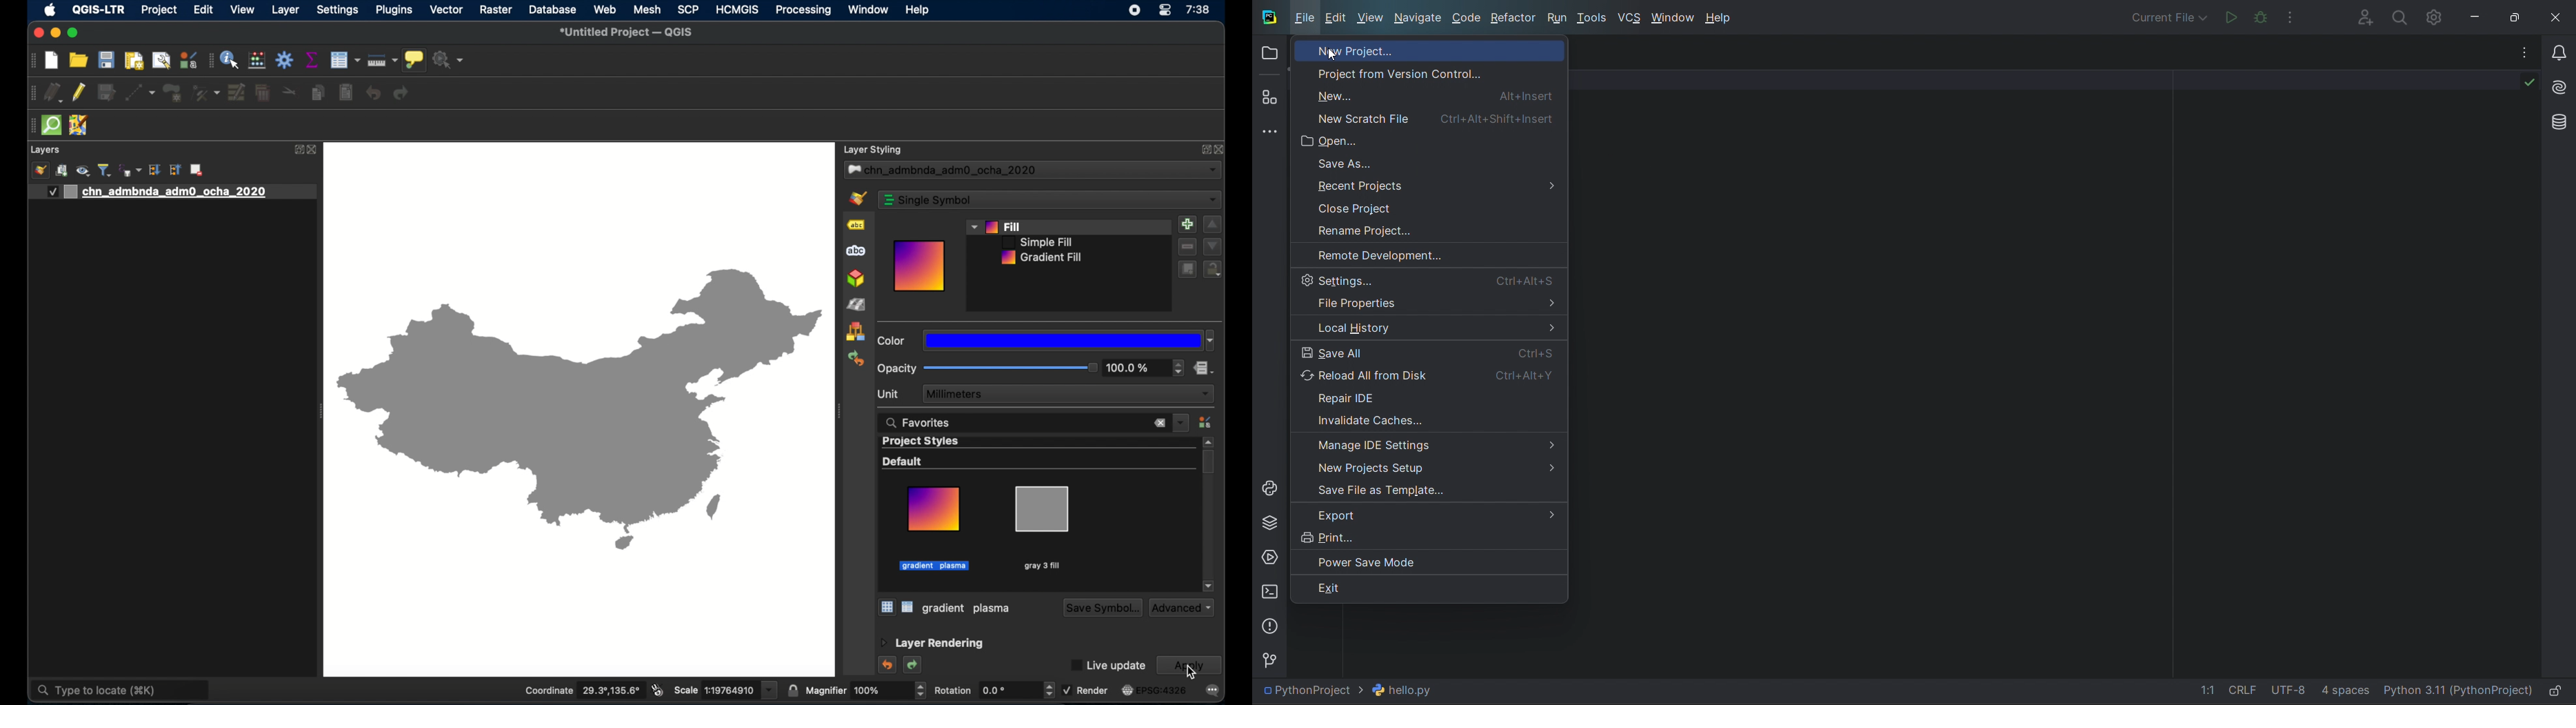 The height and width of the screenshot is (728, 2576). I want to click on lock scale, so click(792, 691).